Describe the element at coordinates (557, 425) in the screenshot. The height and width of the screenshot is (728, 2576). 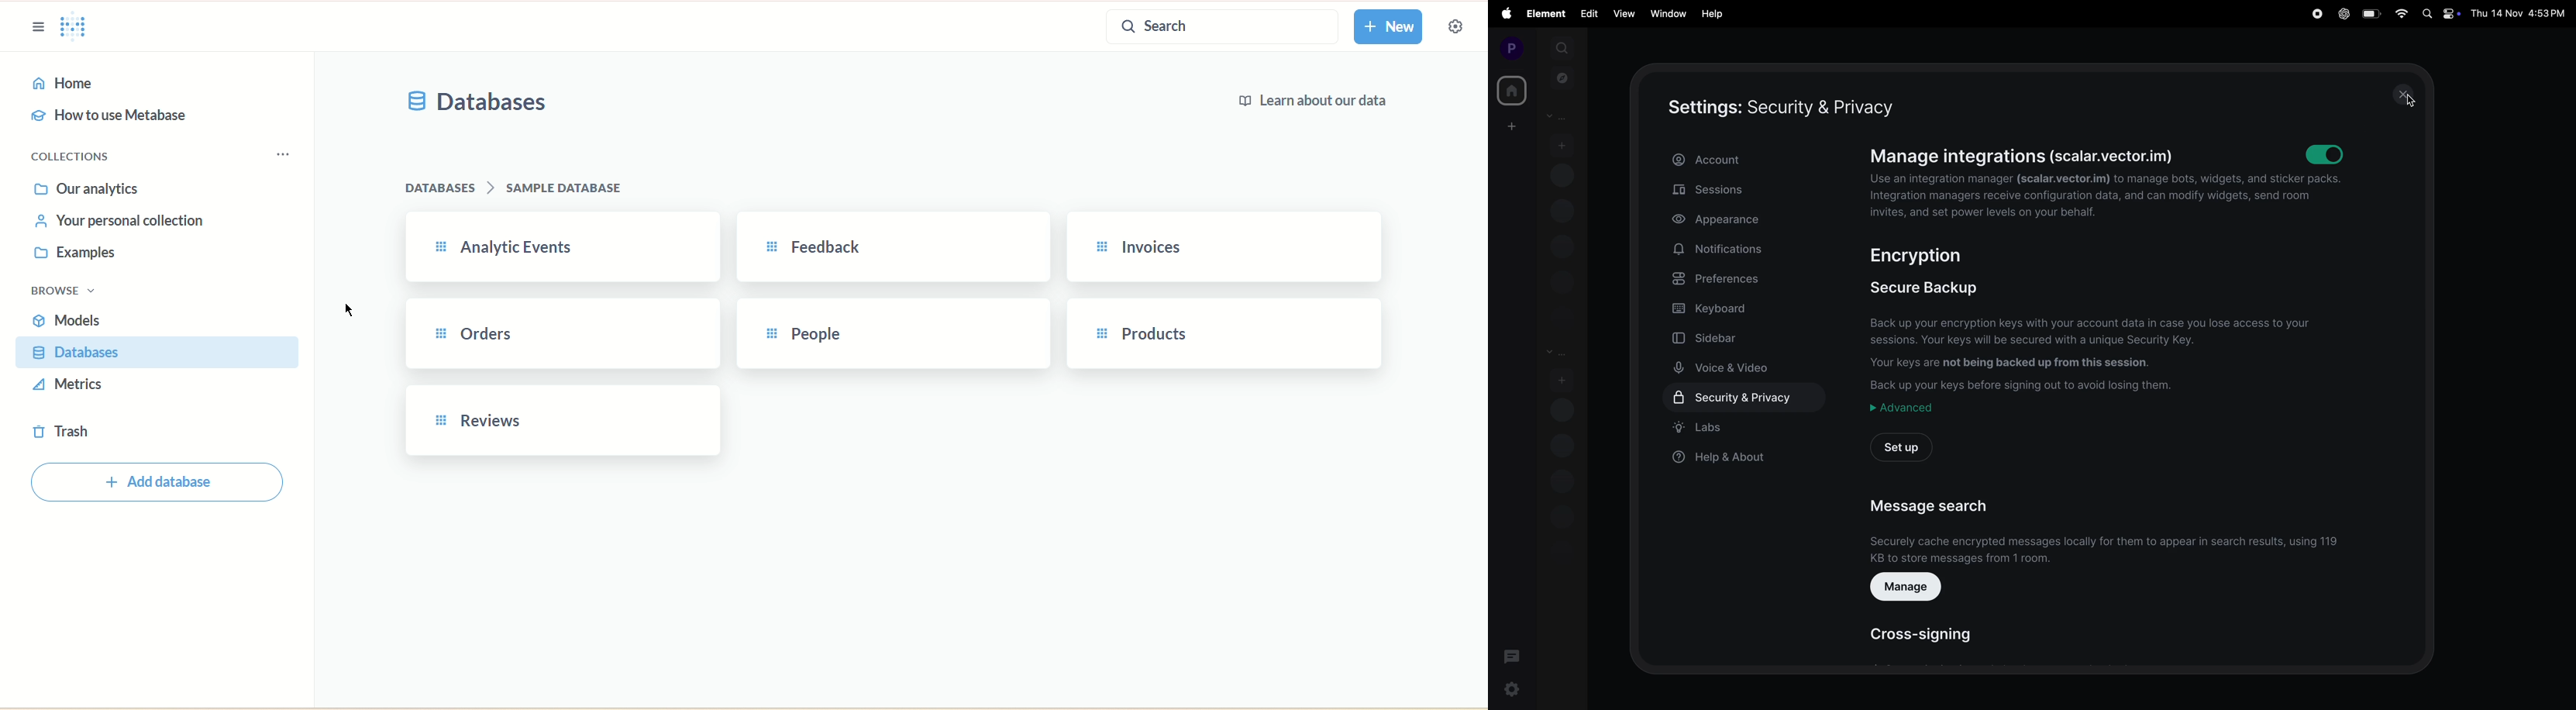
I see `reviews` at that location.